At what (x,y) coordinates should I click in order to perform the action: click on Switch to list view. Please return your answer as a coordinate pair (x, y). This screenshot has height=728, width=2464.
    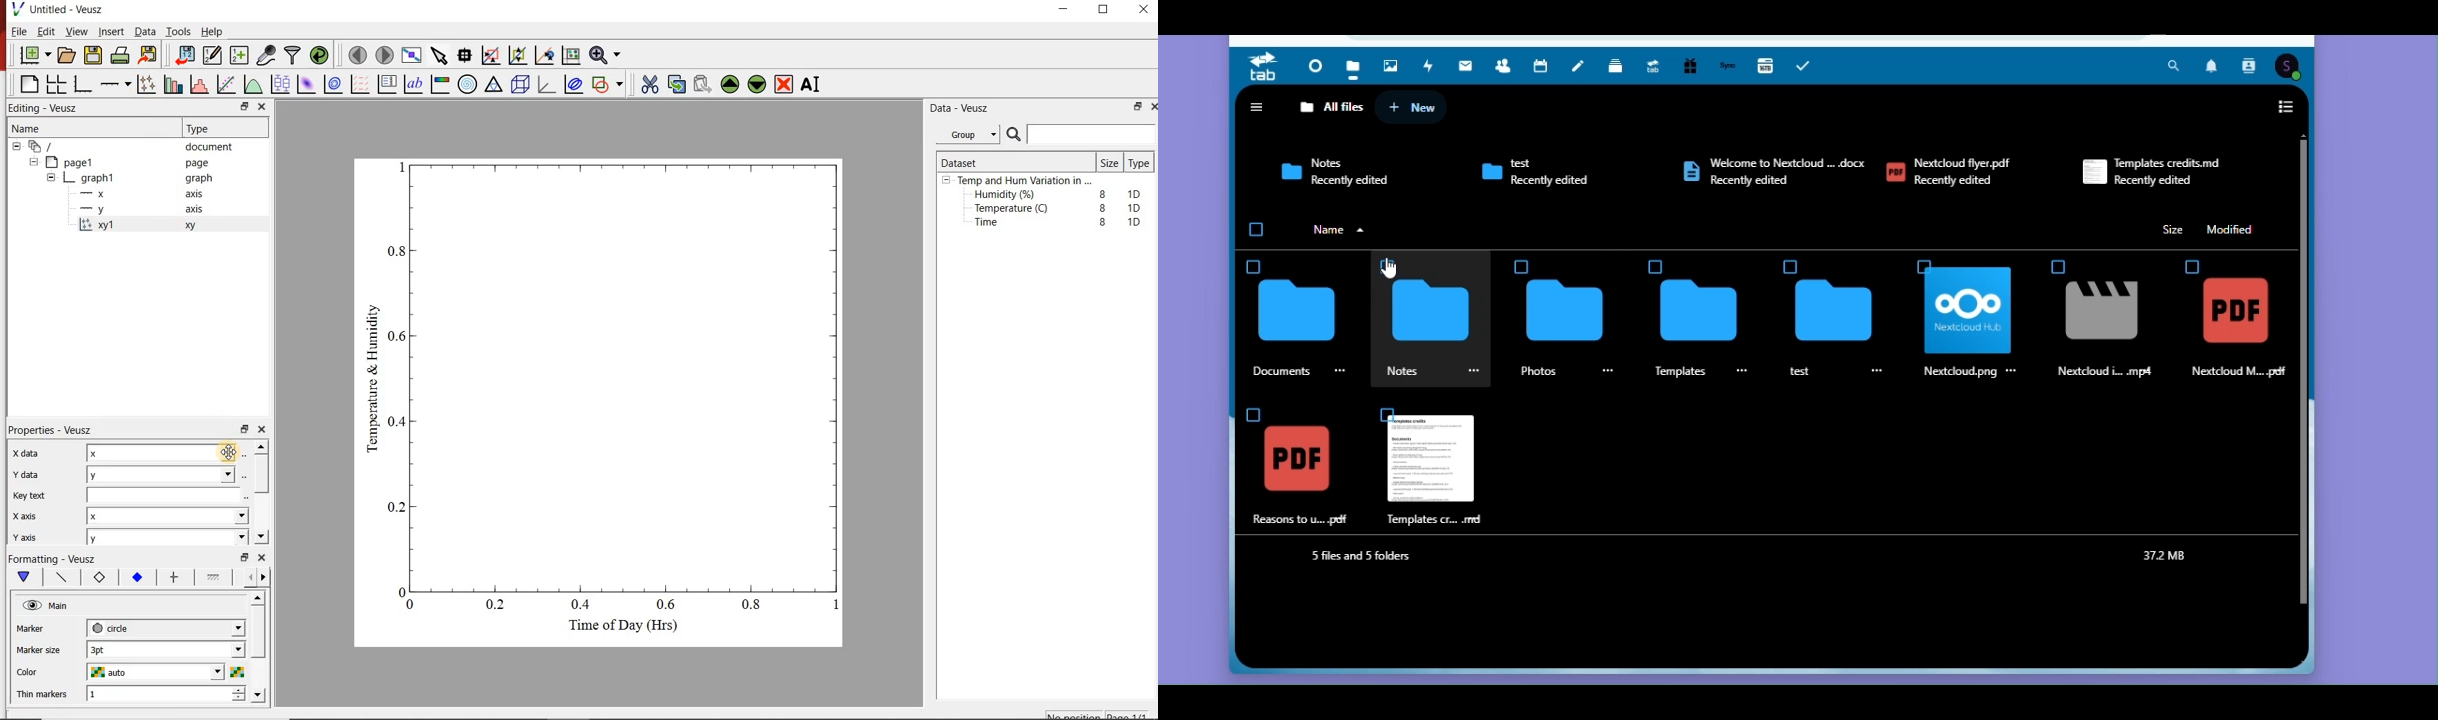
    Looking at the image, I should click on (2286, 110).